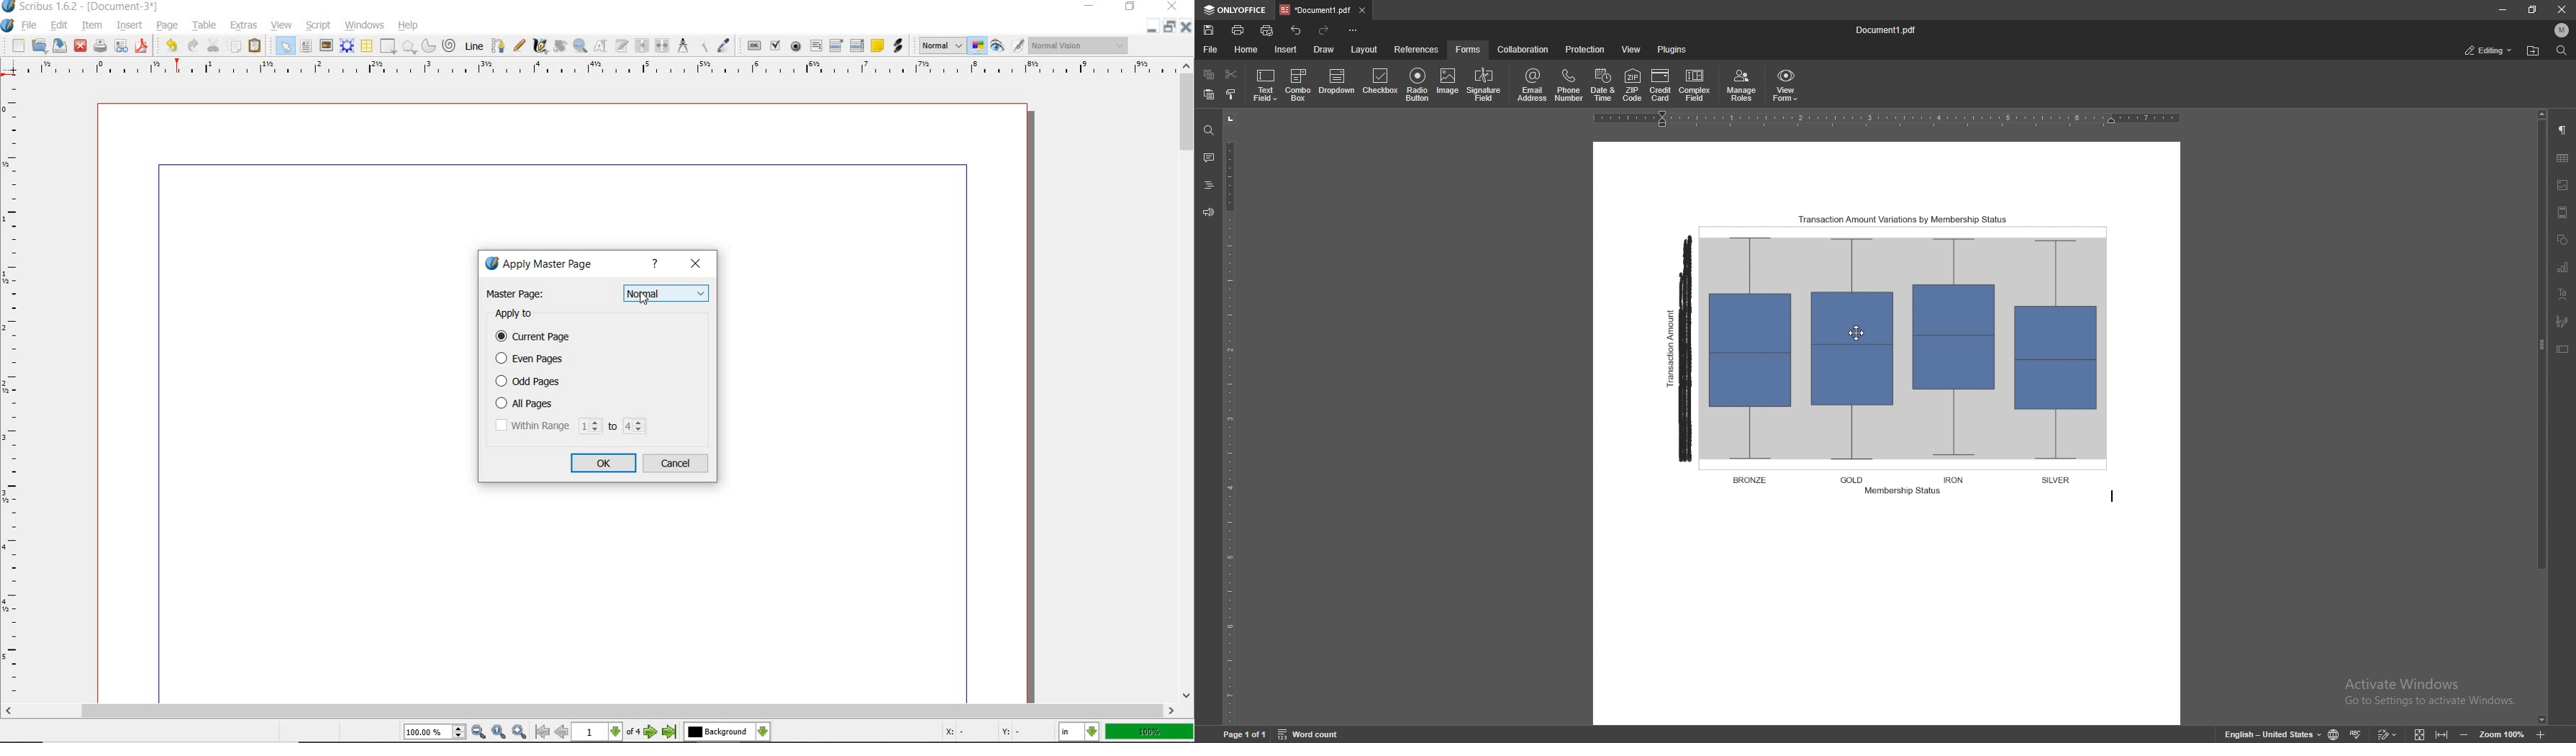 This screenshot has height=756, width=2576. Describe the element at coordinates (1469, 50) in the screenshot. I see `forms` at that location.